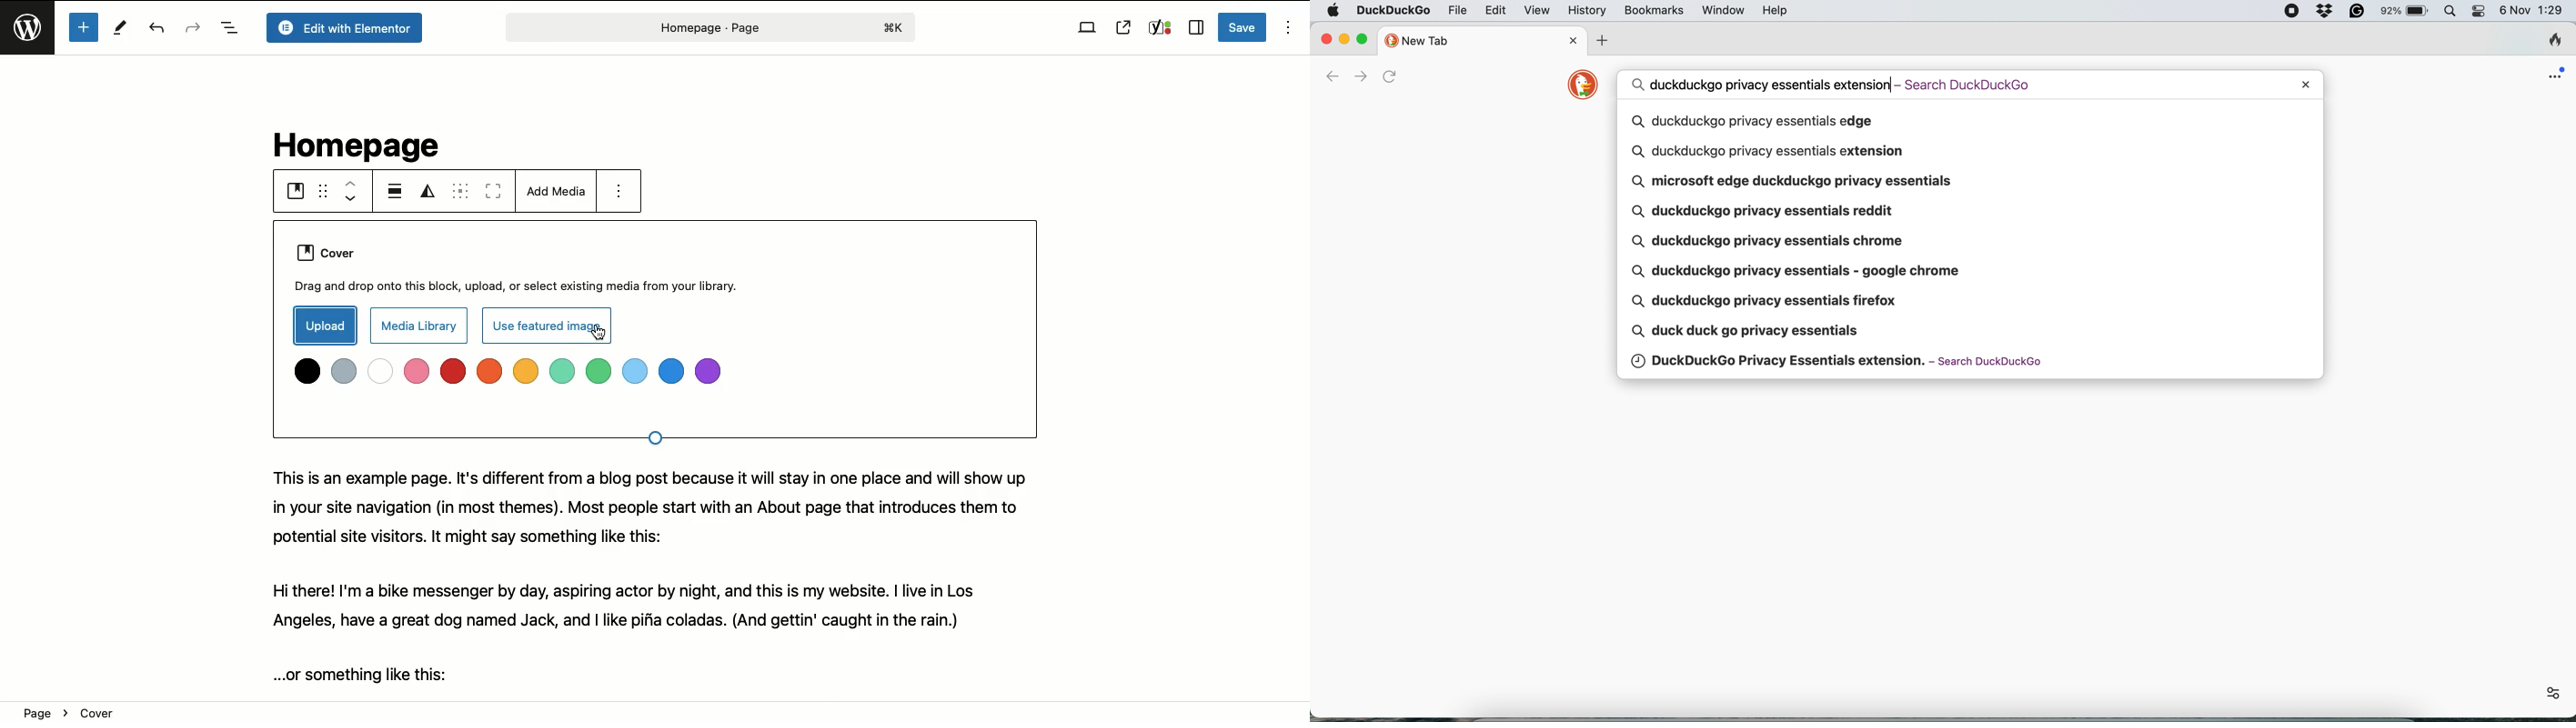 Image resolution: width=2576 pixels, height=728 pixels. Describe the element at coordinates (1970, 242) in the screenshot. I see `search queries pop up` at that location.